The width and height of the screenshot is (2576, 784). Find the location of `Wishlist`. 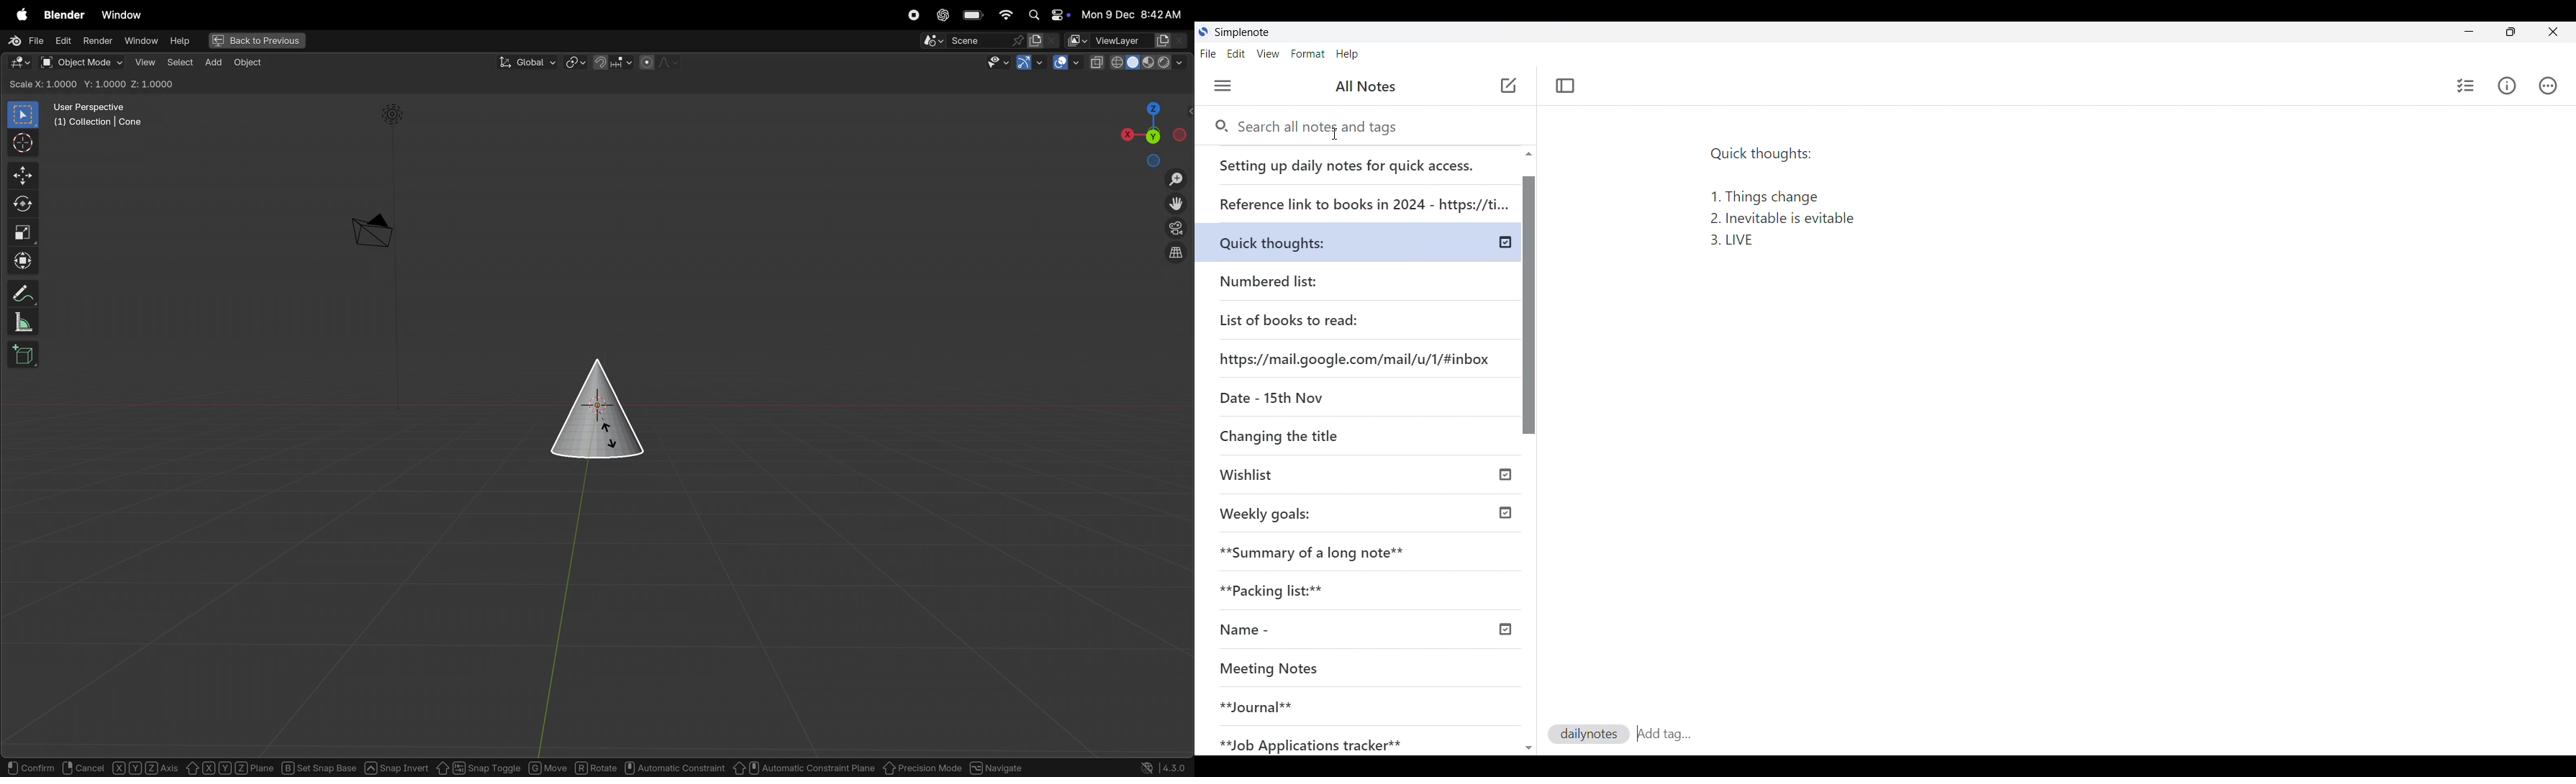

Wishlist is located at coordinates (1315, 476).